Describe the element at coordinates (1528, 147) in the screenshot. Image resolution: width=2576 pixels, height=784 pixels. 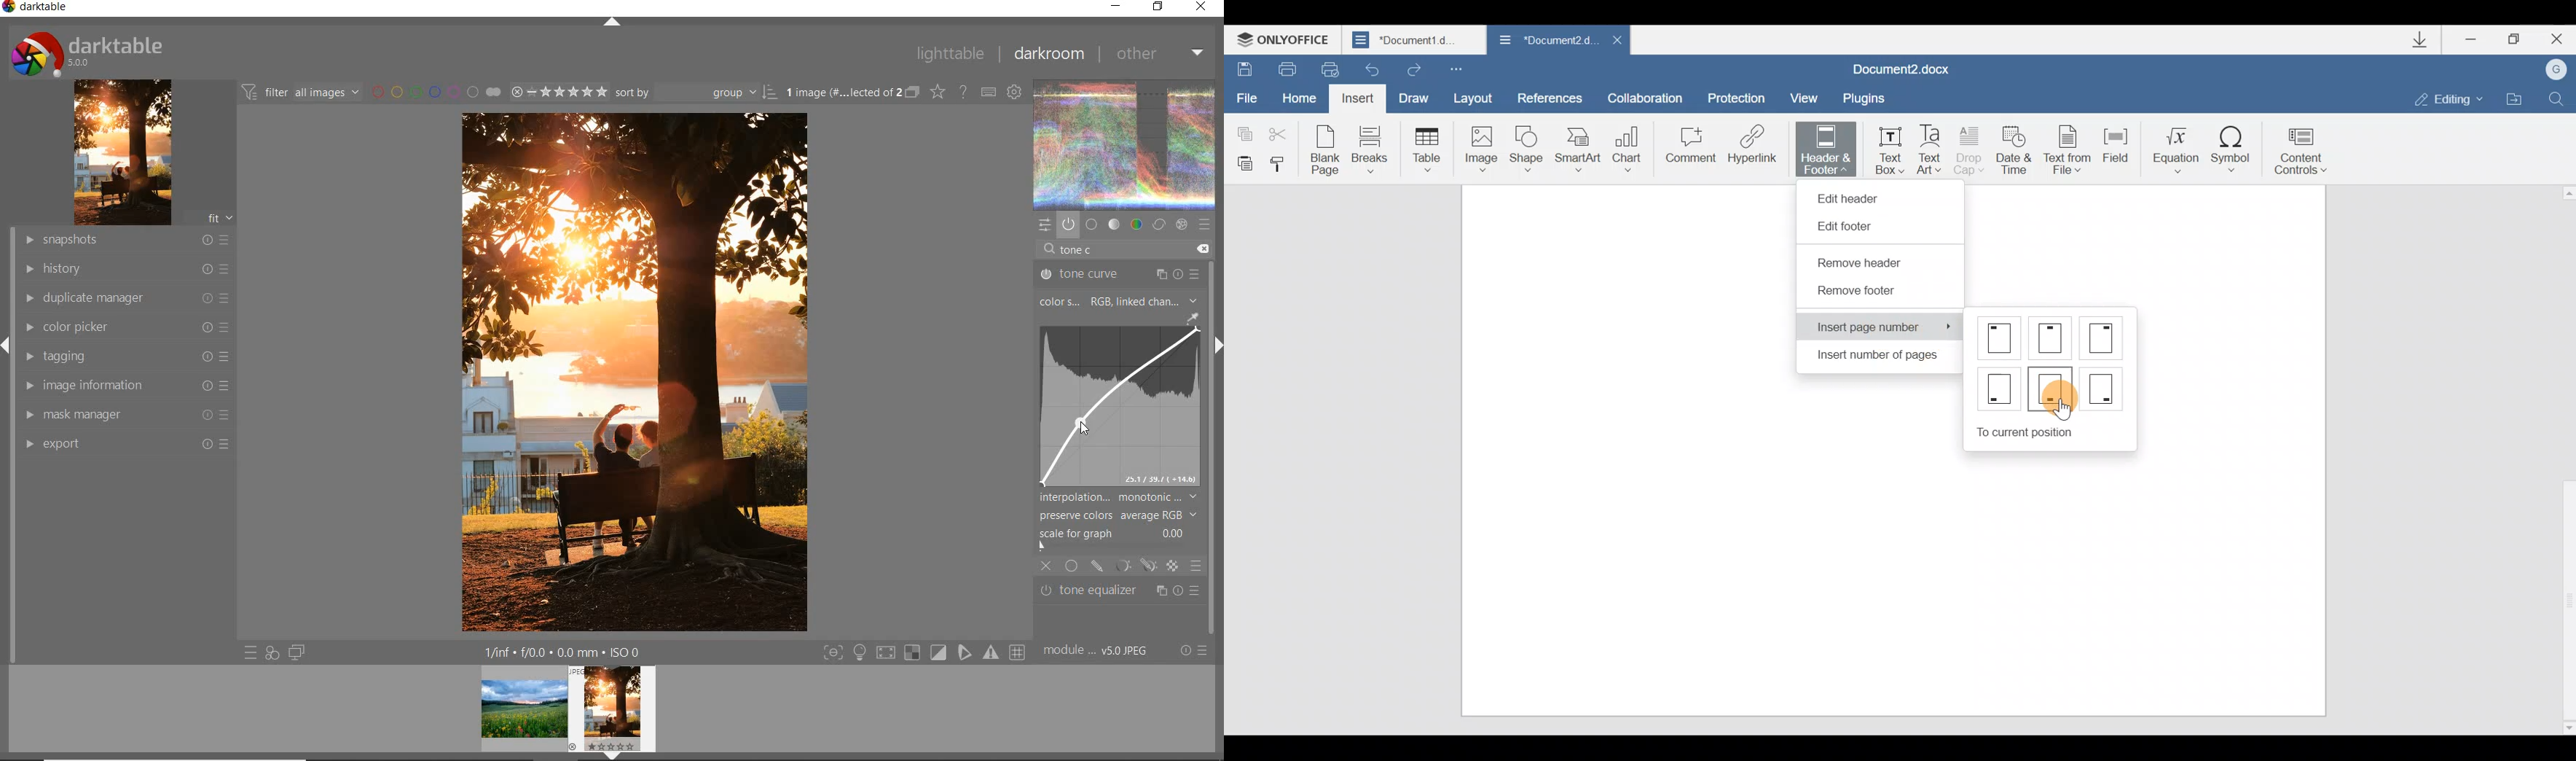
I see `Shape` at that location.